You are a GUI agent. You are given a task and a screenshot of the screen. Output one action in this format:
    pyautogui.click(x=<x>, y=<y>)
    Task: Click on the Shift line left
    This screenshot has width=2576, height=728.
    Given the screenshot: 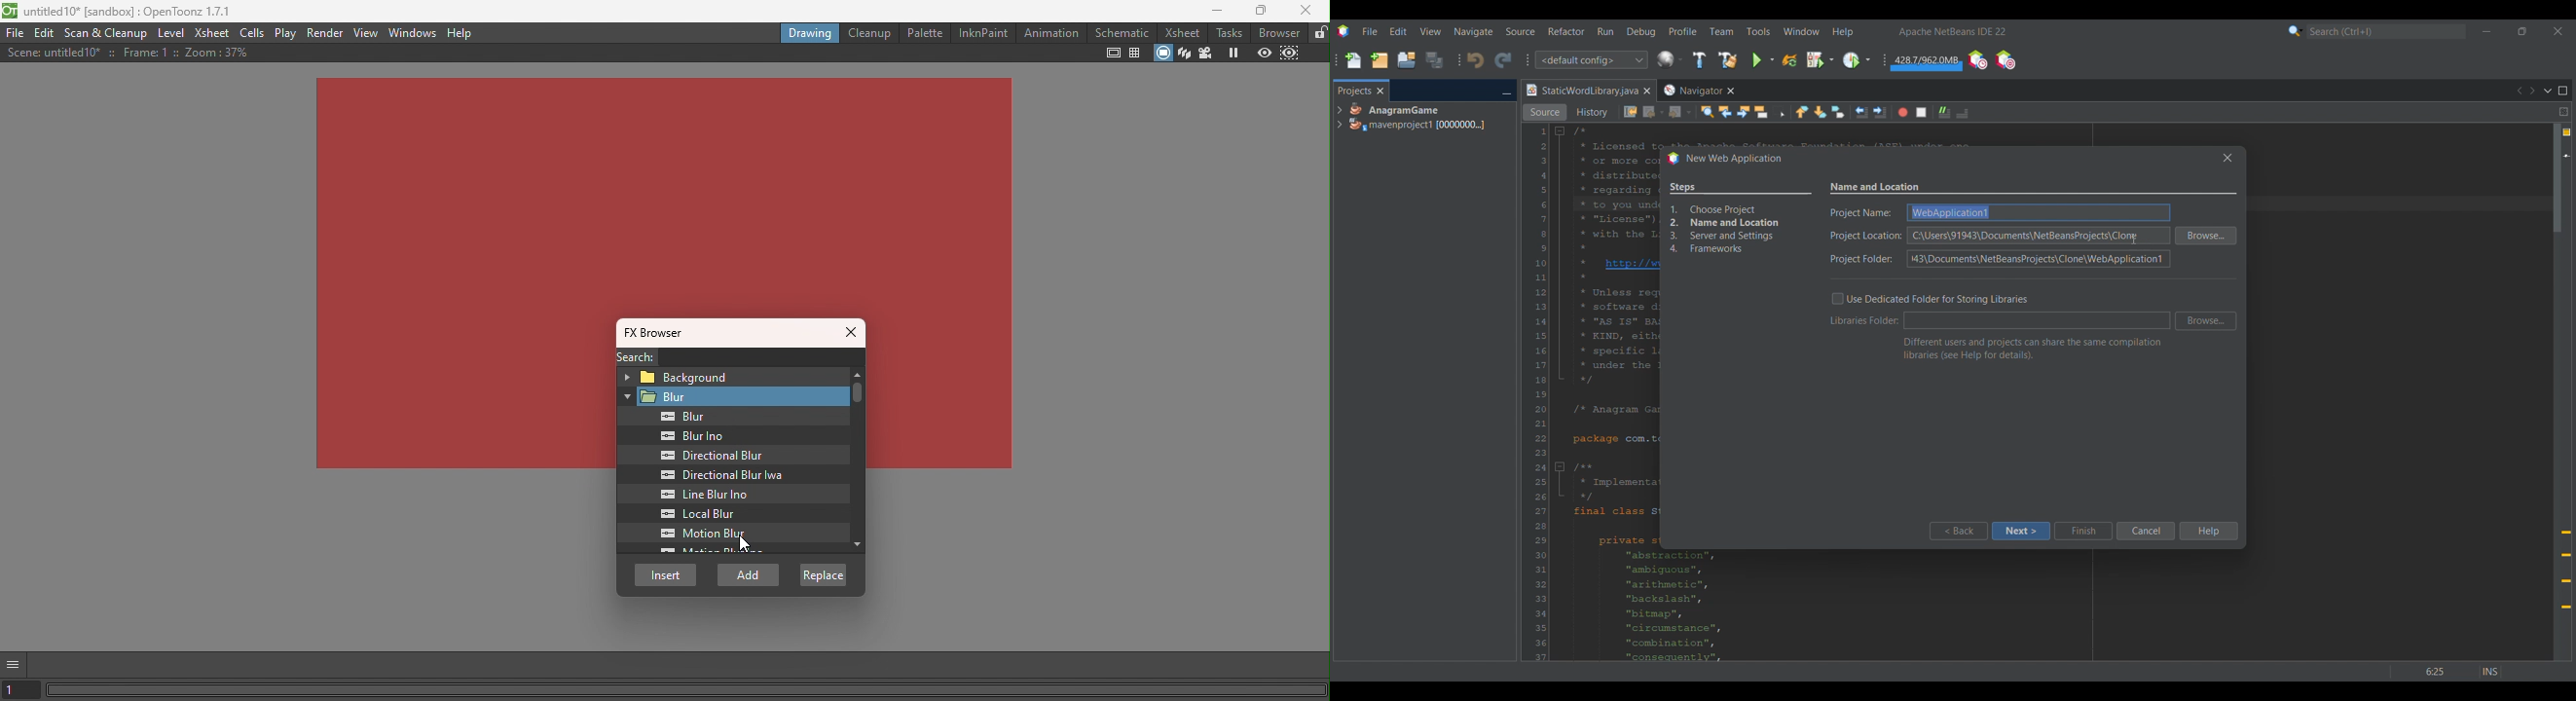 What is the action you would take?
    pyautogui.click(x=1861, y=112)
    